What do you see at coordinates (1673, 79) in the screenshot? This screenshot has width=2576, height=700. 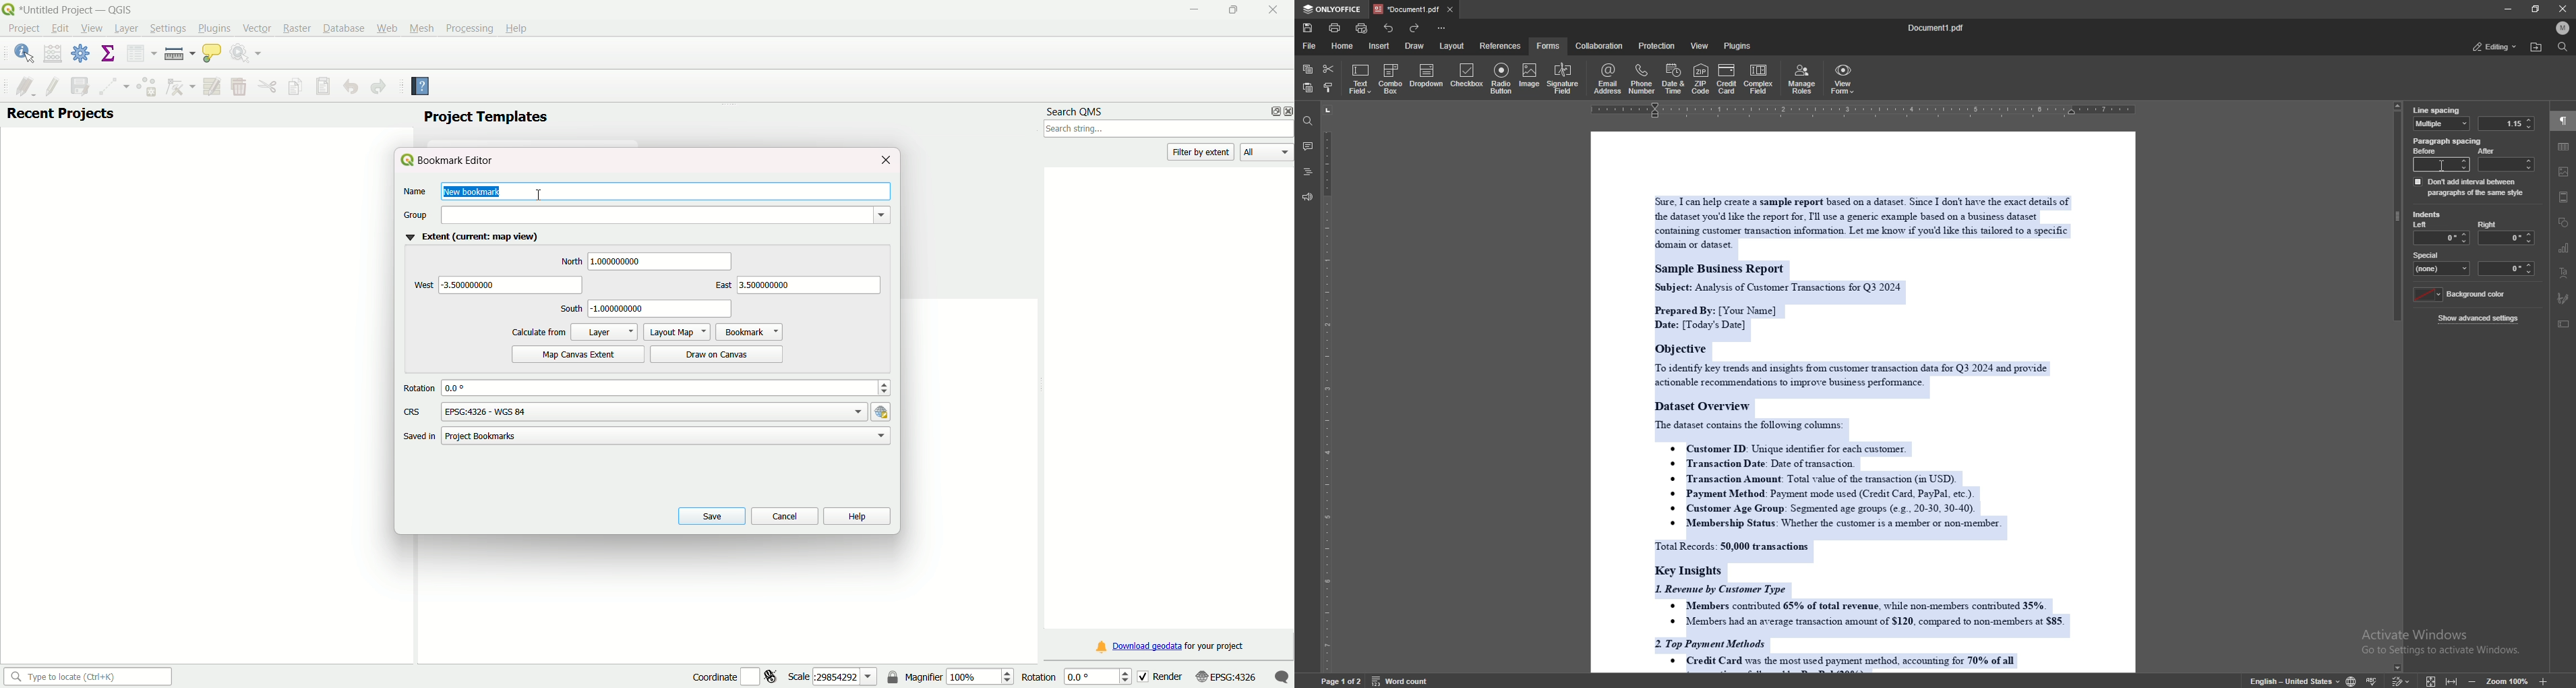 I see `date and time` at bounding box center [1673, 79].